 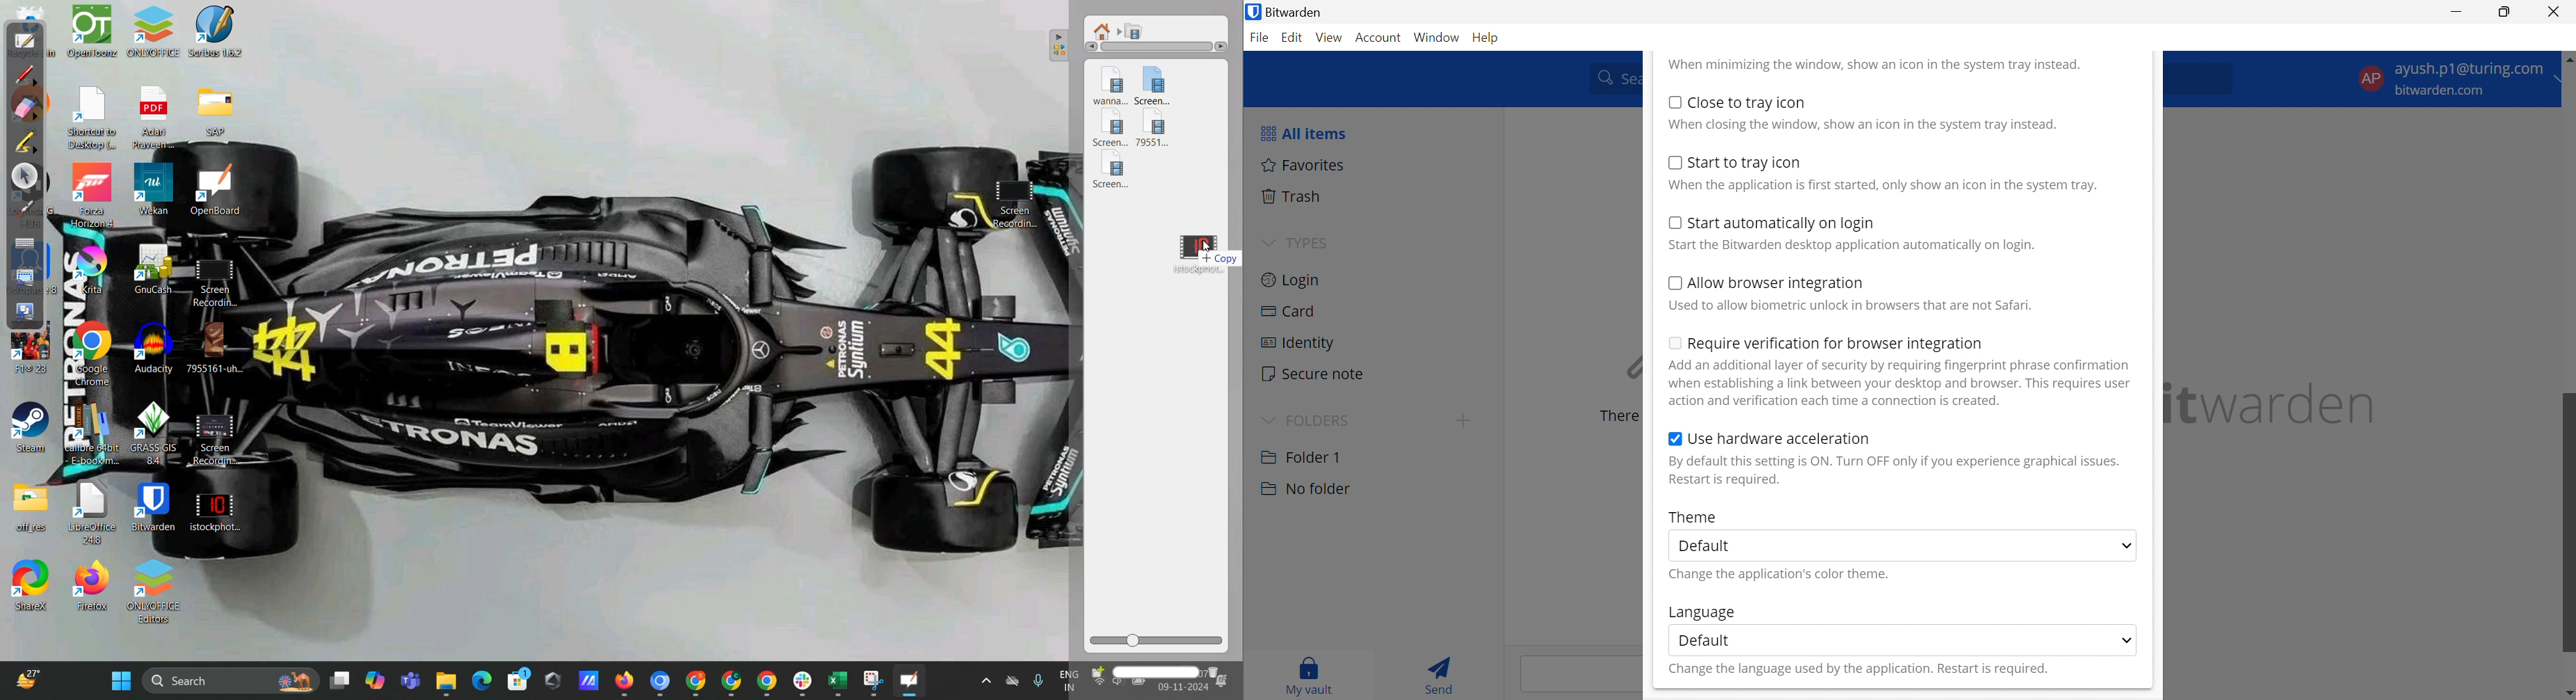 What do you see at coordinates (1066, 681) in the screenshot?
I see `Eng IN` at bounding box center [1066, 681].